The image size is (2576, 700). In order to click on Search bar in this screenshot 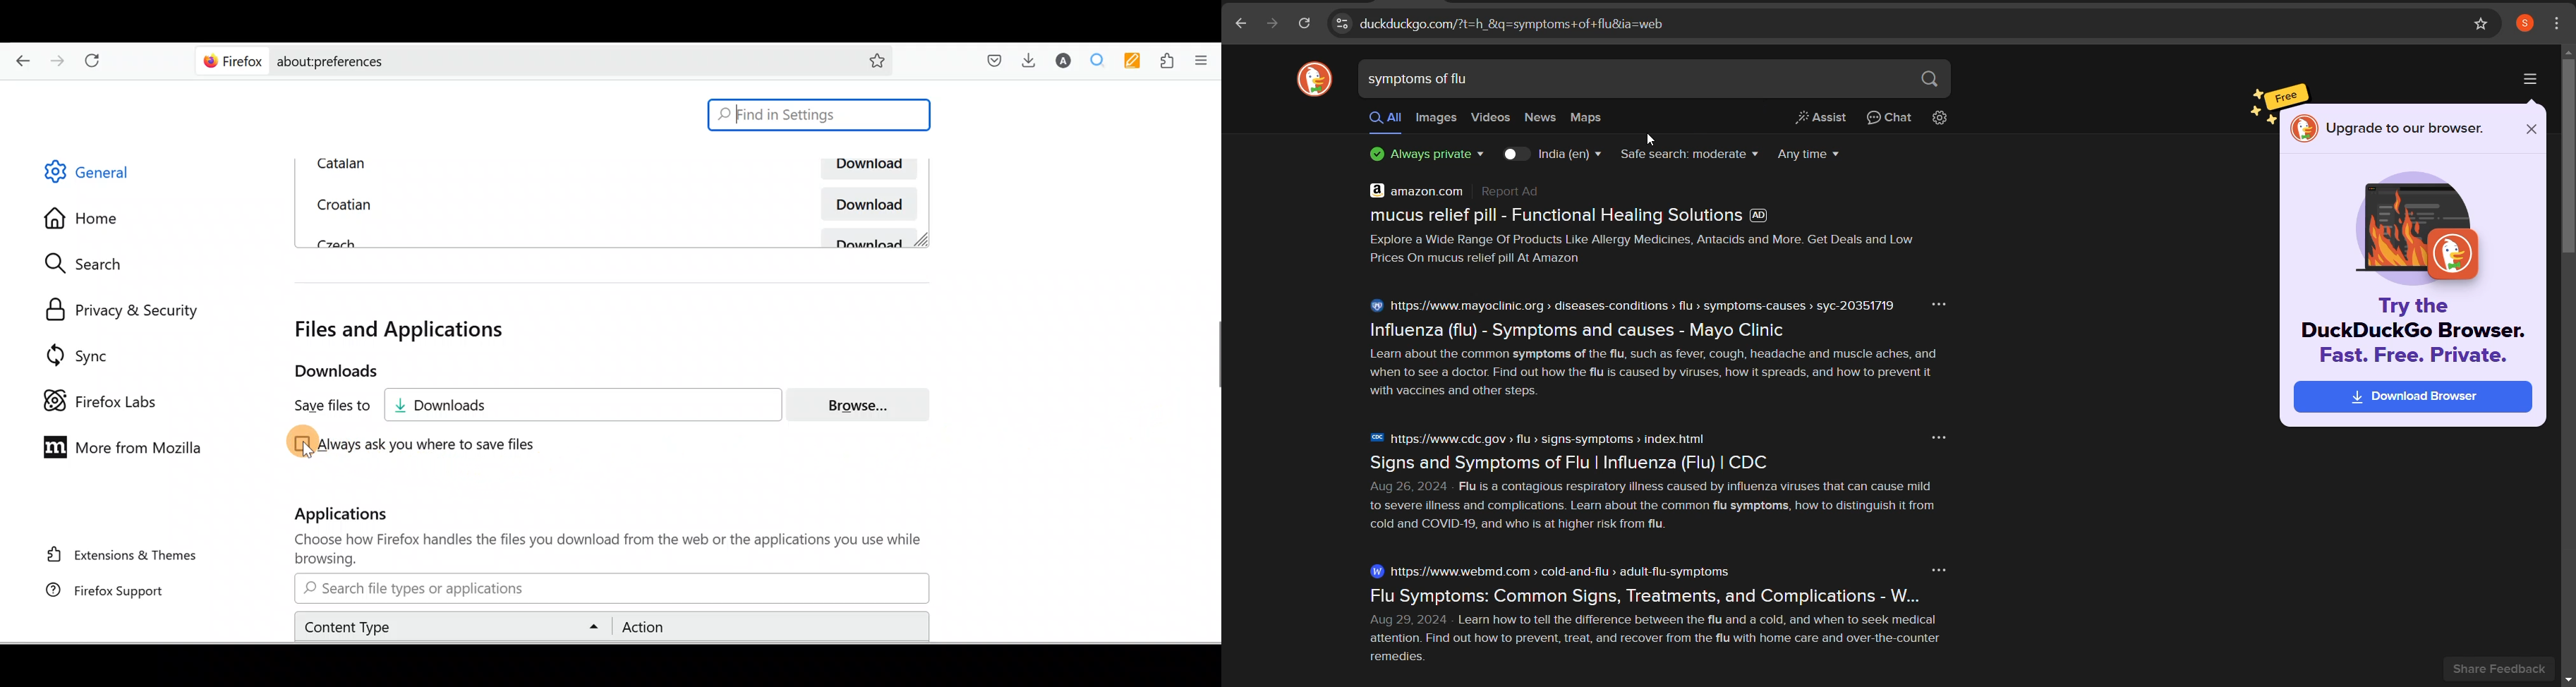, I will do `click(517, 61)`.